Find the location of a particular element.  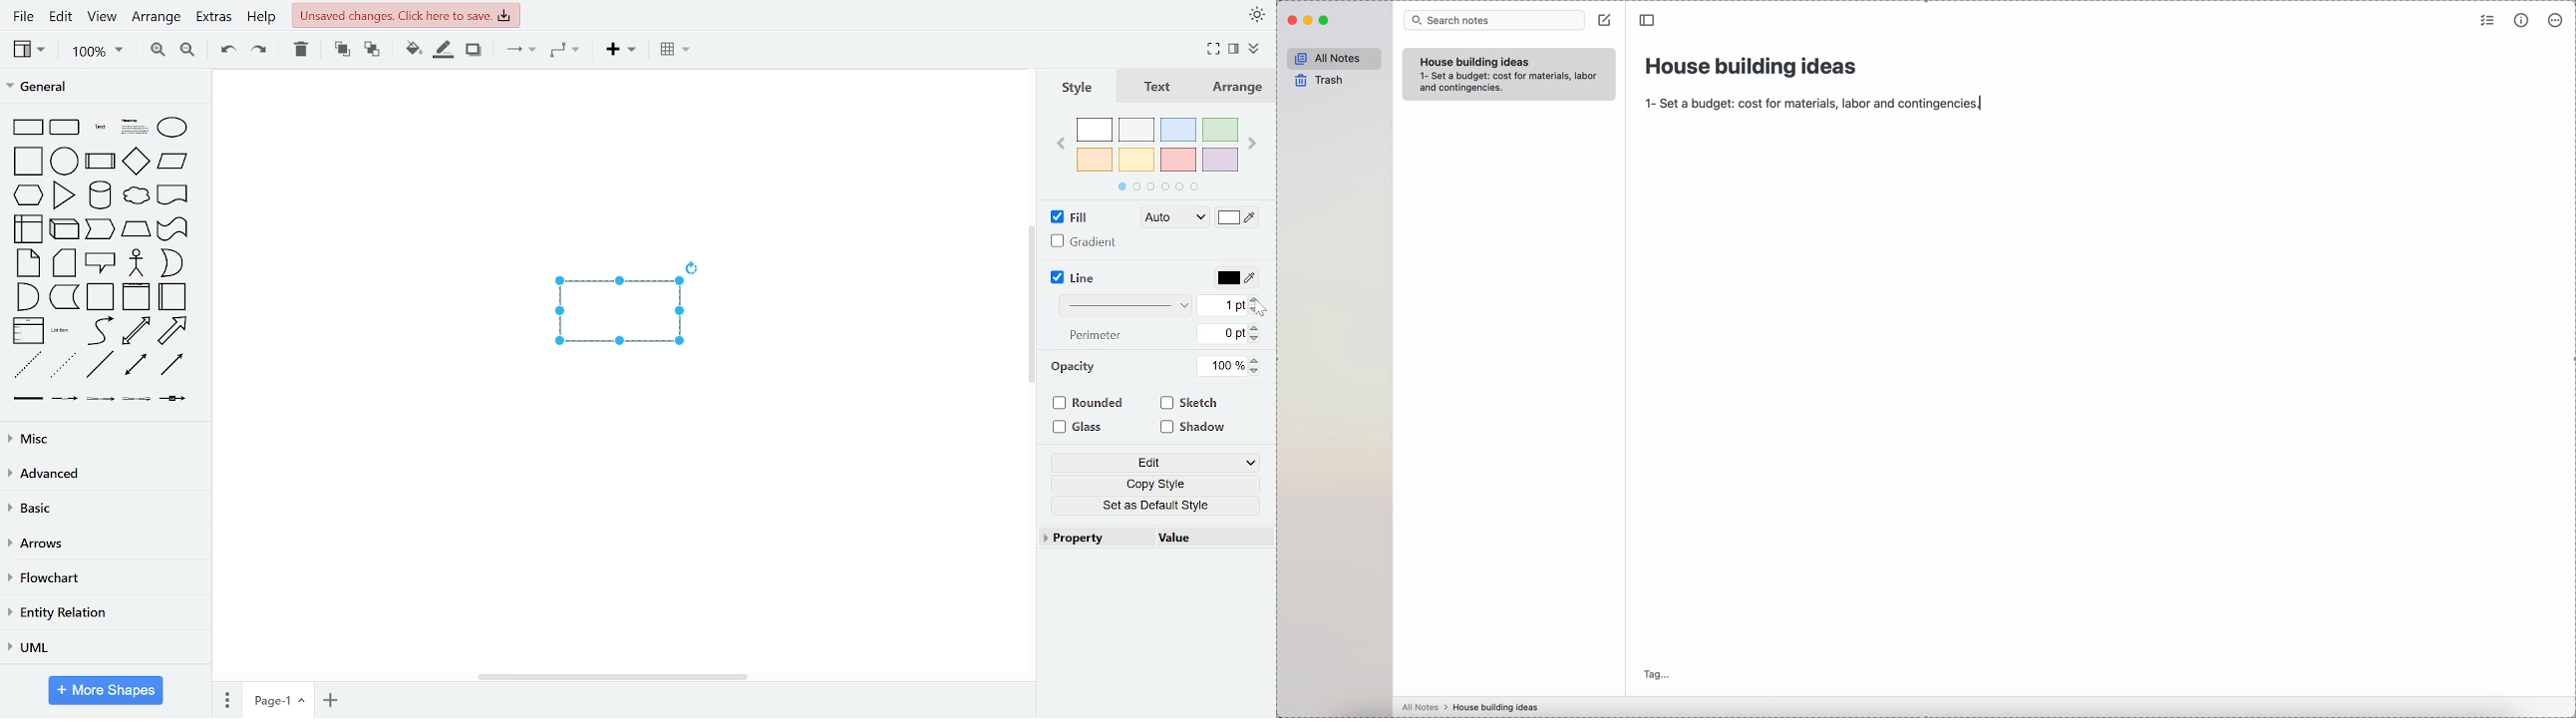

zoom is located at coordinates (100, 52).